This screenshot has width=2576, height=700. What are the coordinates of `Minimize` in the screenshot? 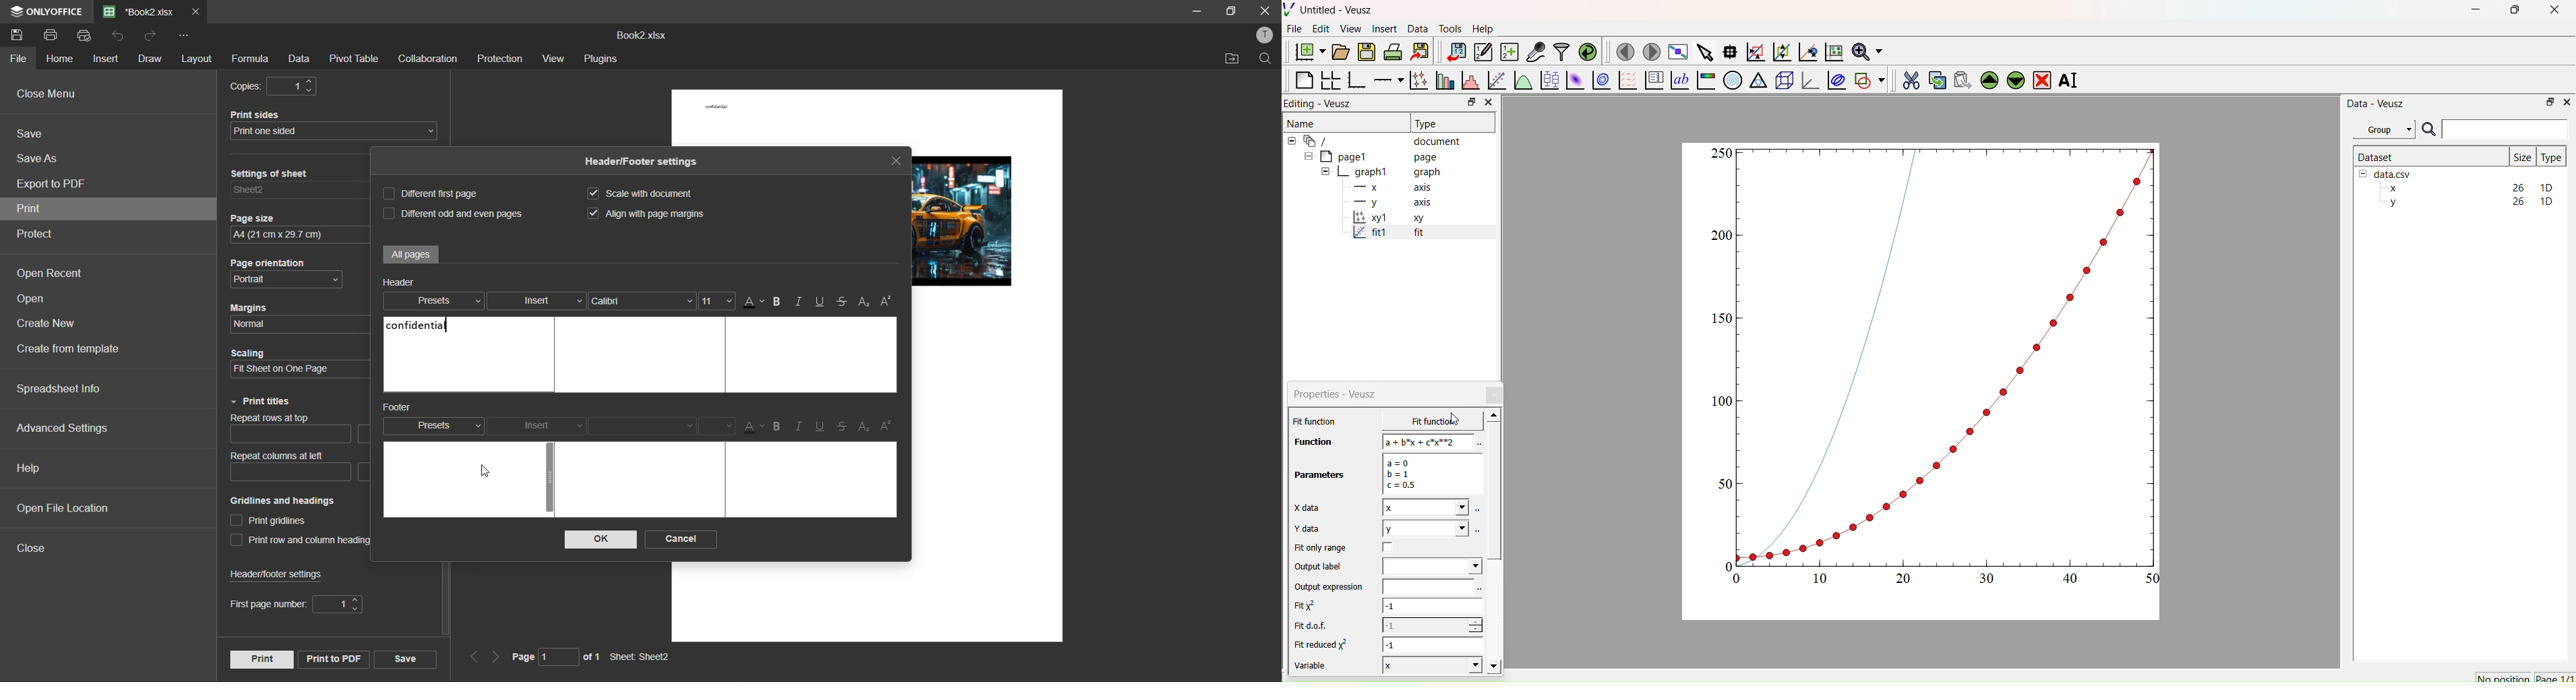 It's located at (2476, 13).